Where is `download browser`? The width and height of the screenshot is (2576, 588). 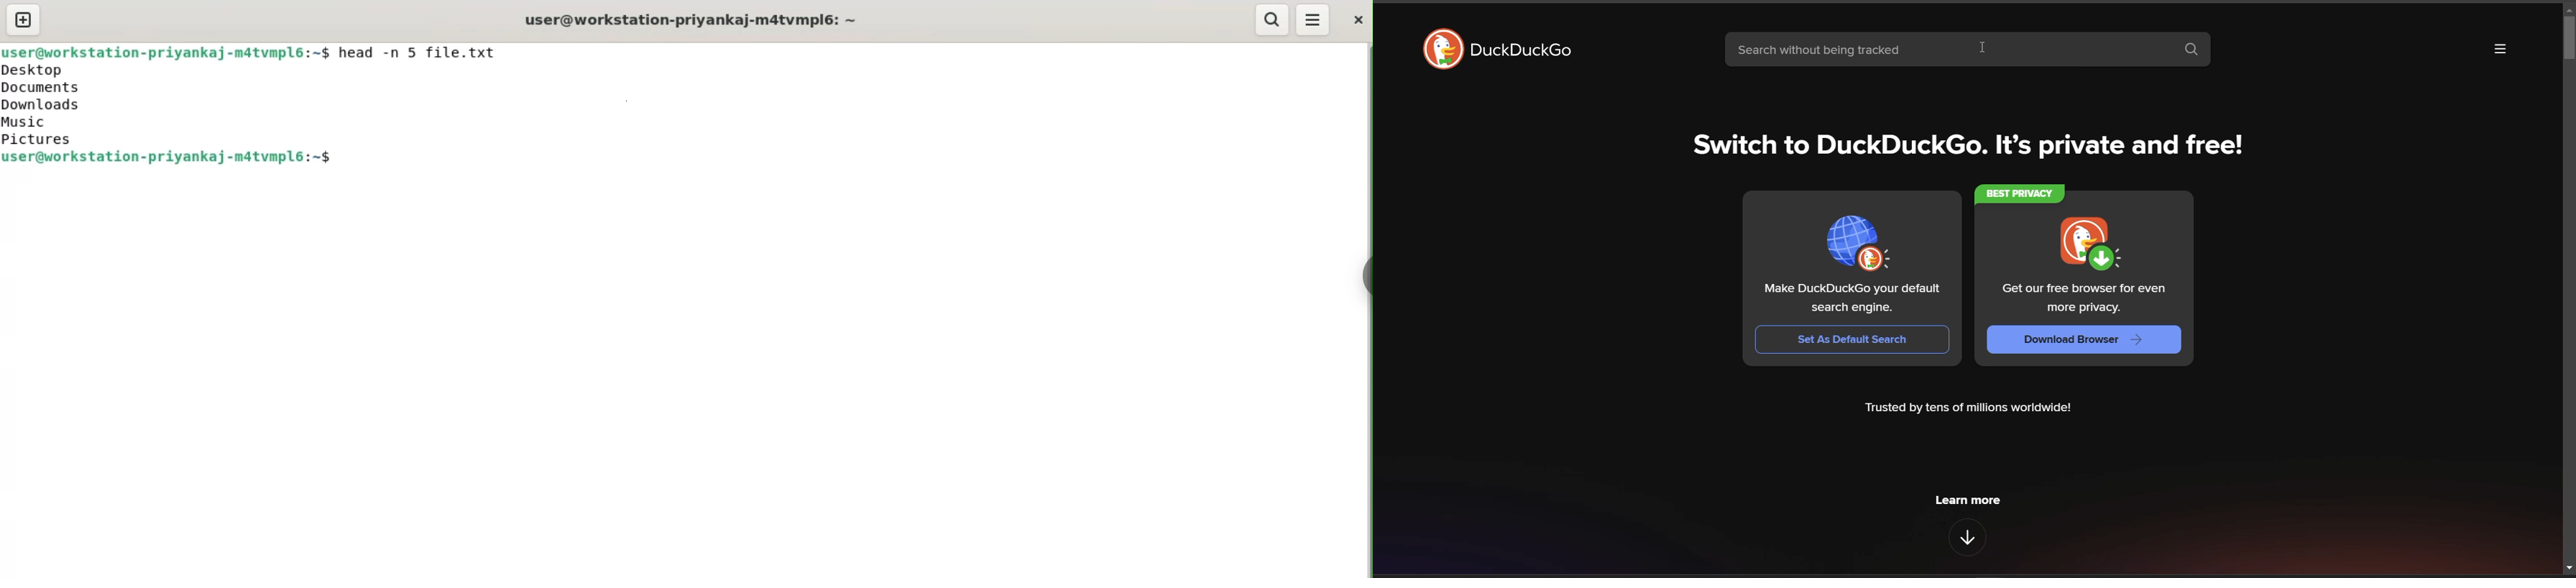
download browser is located at coordinates (2085, 338).